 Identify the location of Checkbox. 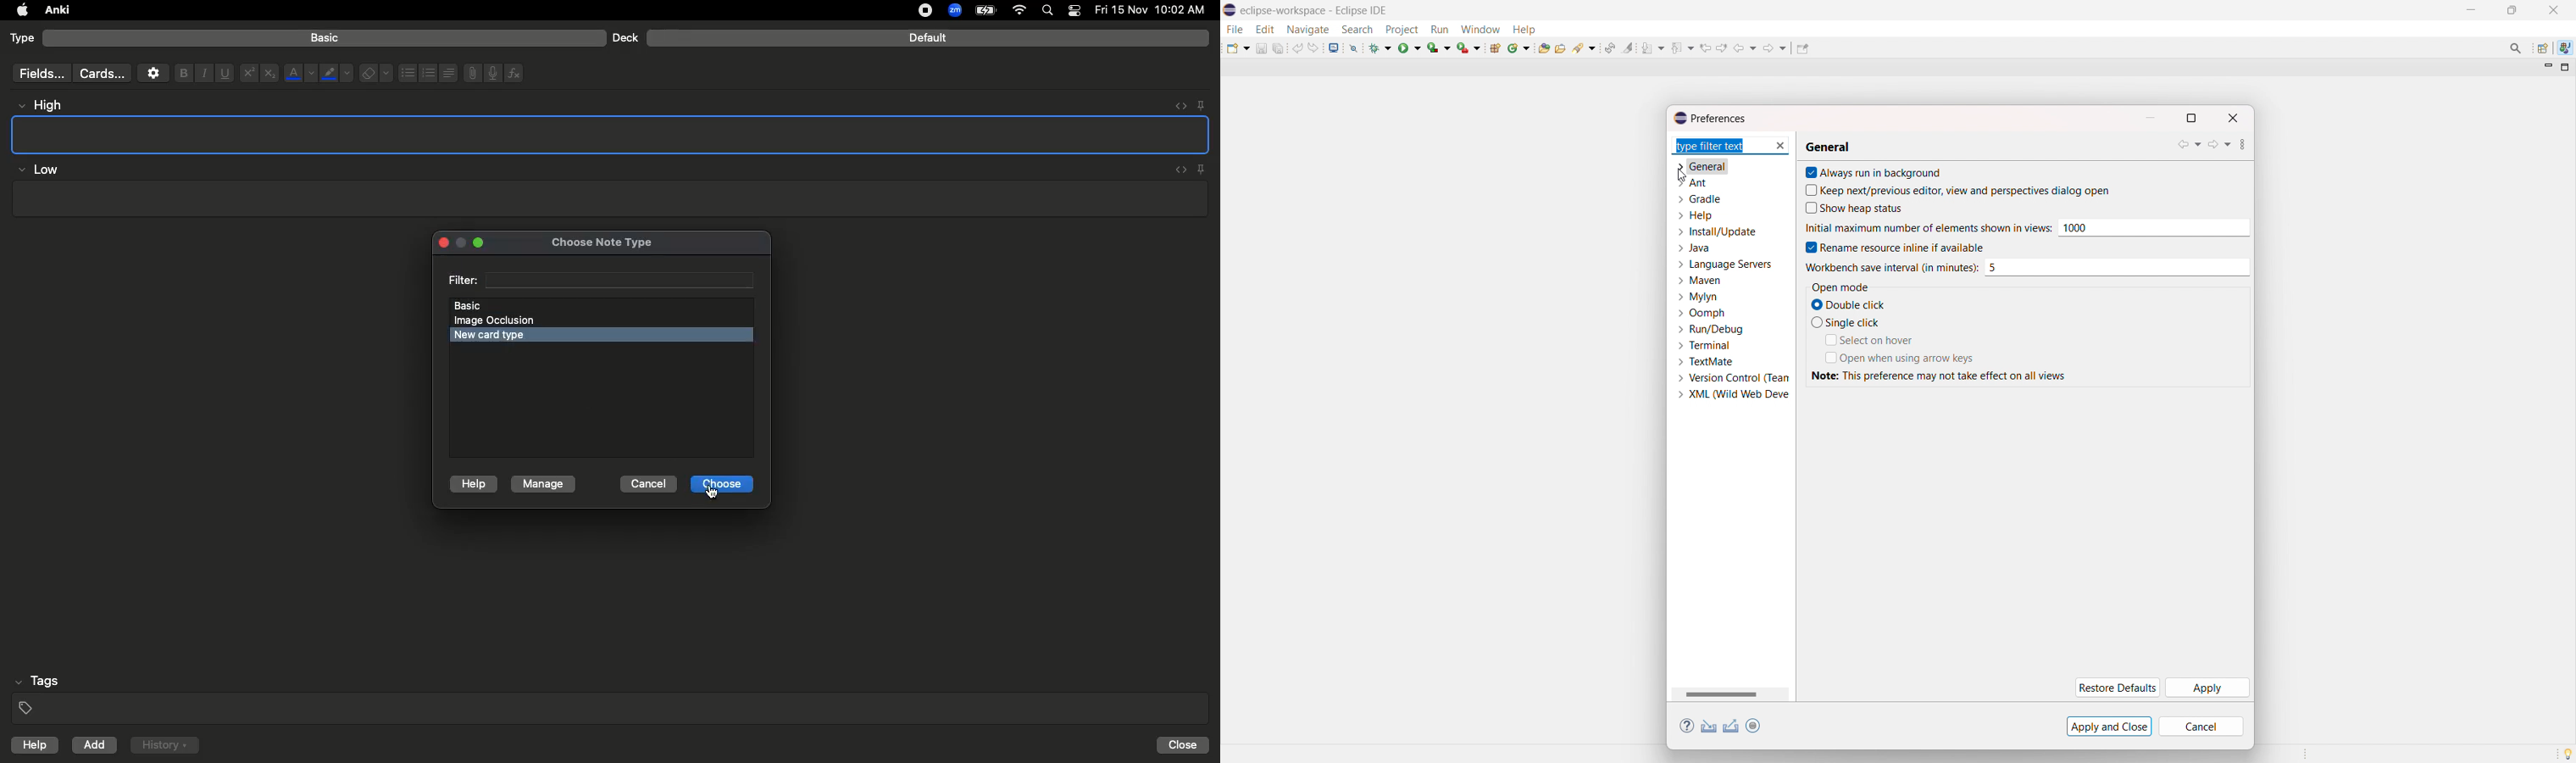
(1815, 304).